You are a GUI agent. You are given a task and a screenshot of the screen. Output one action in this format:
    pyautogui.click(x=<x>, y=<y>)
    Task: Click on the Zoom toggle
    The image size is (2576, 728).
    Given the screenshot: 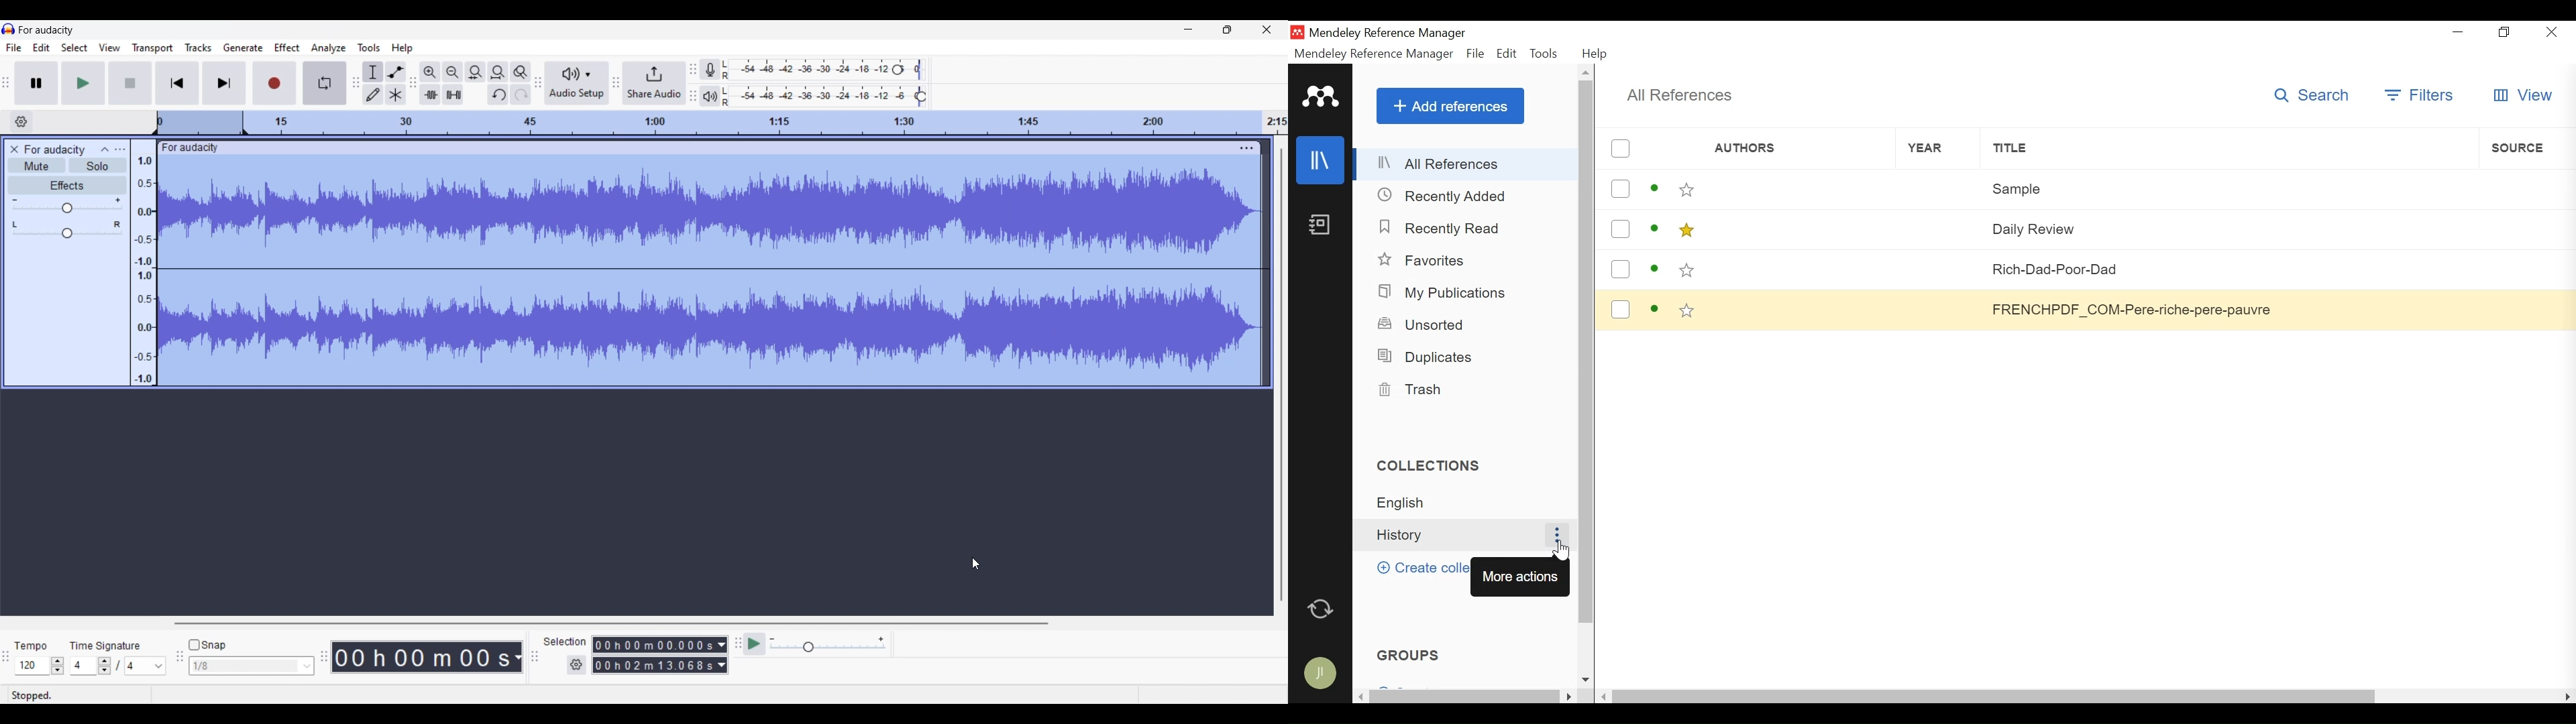 What is the action you would take?
    pyautogui.click(x=521, y=72)
    